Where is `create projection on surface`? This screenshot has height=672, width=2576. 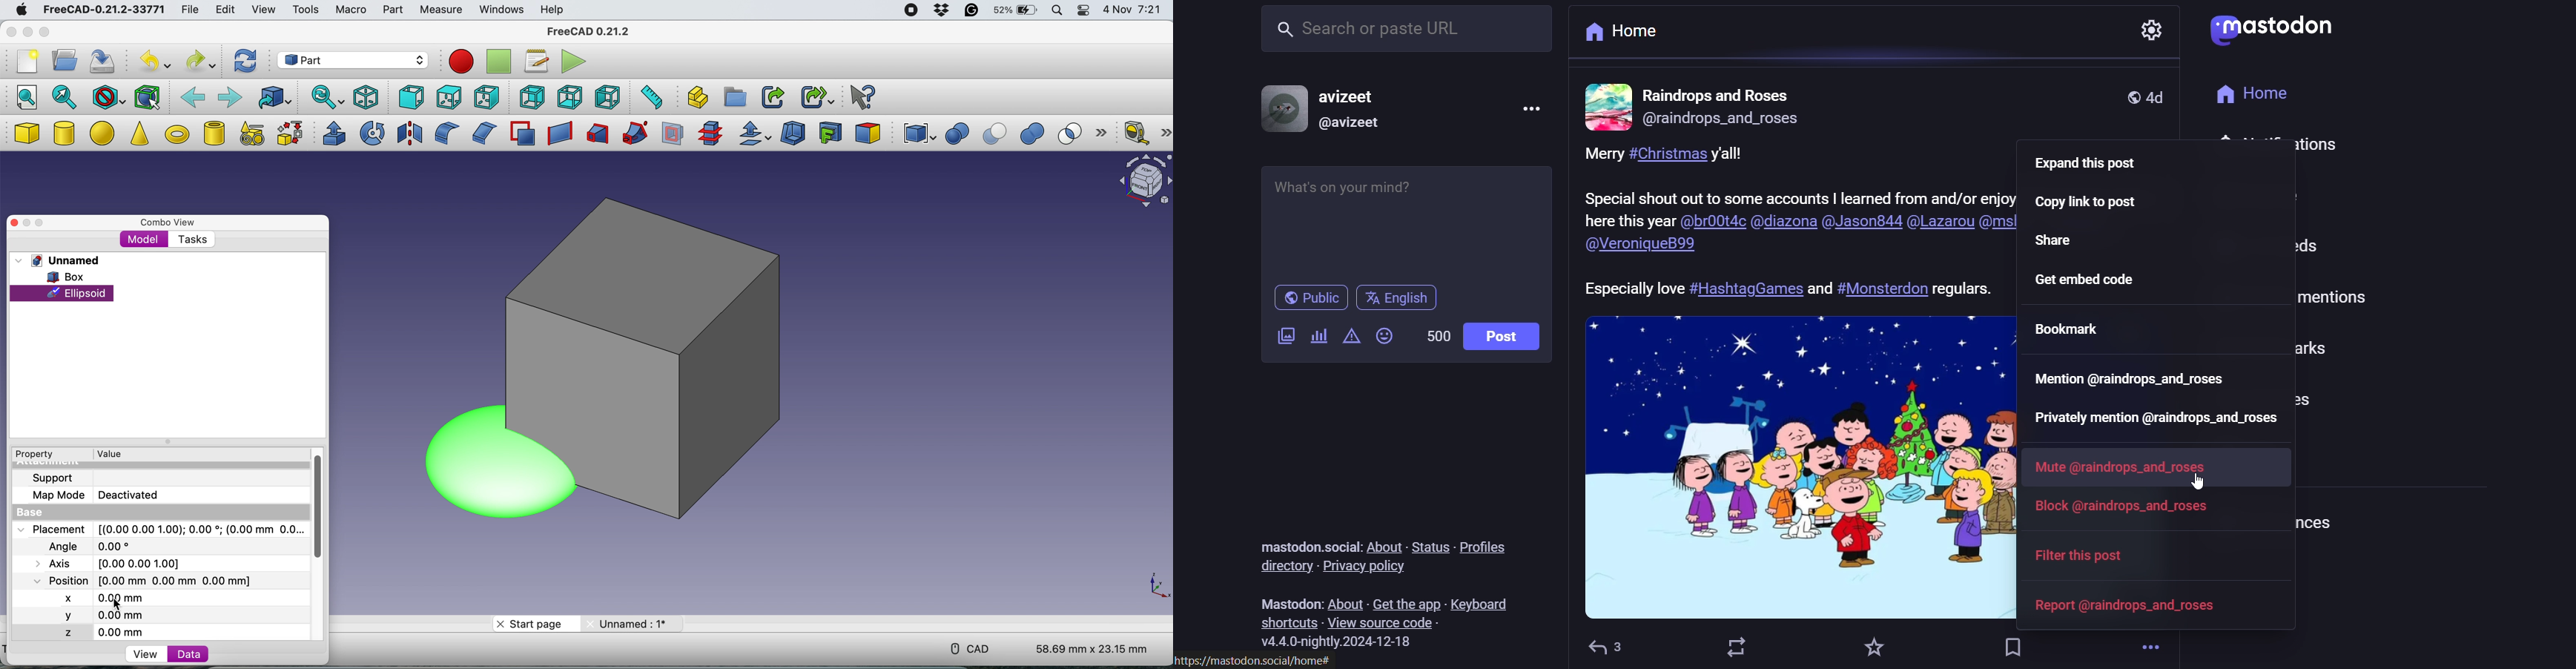
create projection on surface is located at coordinates (831, 132).